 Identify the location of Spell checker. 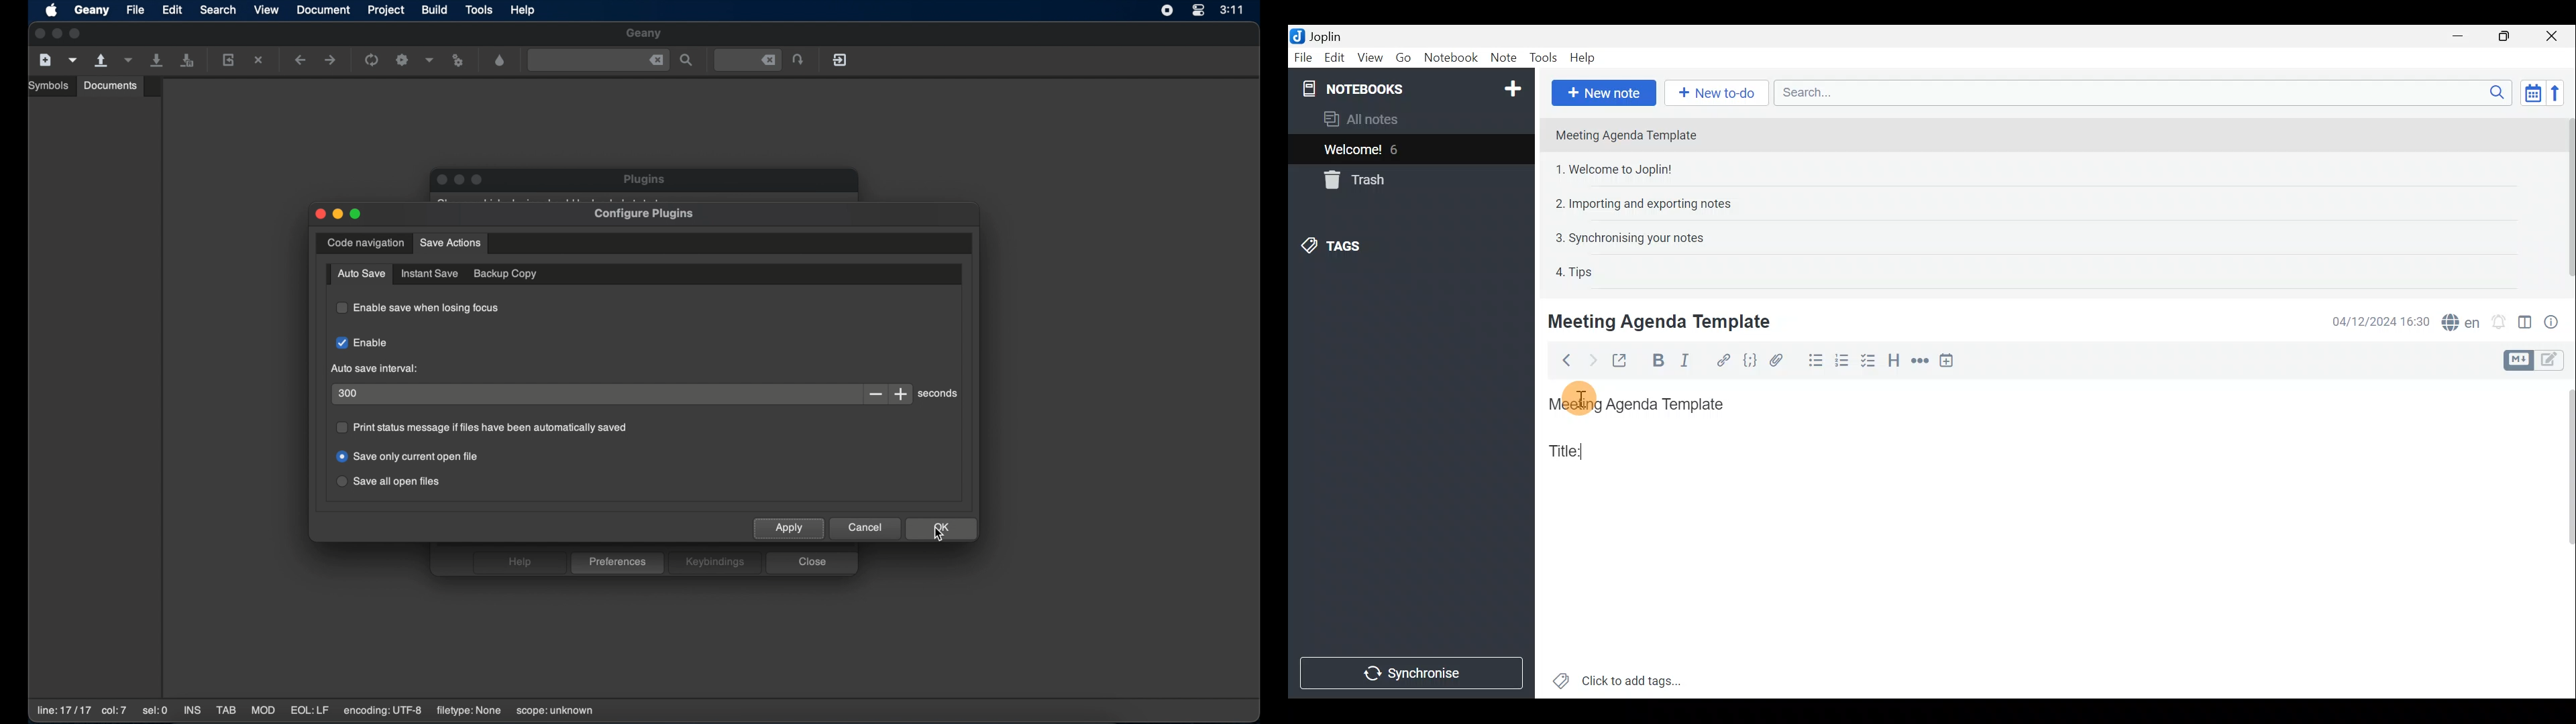
(2462, 320).